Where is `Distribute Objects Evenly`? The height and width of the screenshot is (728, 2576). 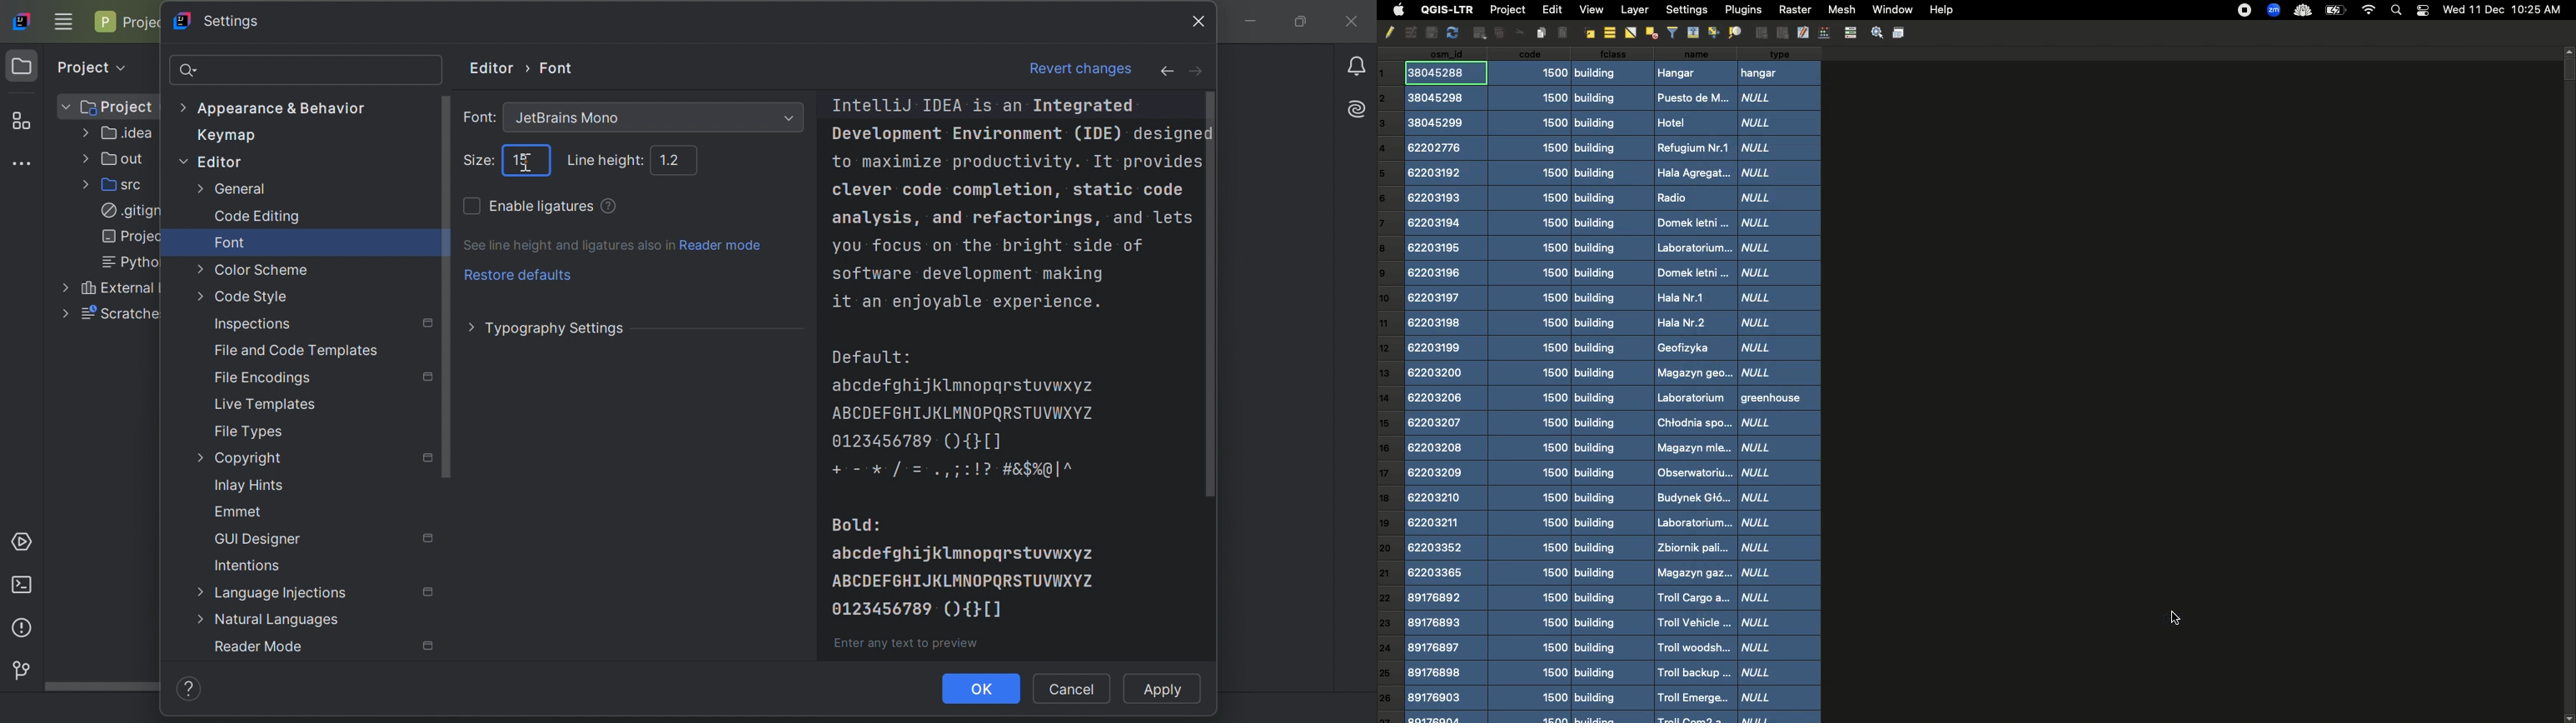
Distribute Objects Evenly is located at coordinates (1650, 32).